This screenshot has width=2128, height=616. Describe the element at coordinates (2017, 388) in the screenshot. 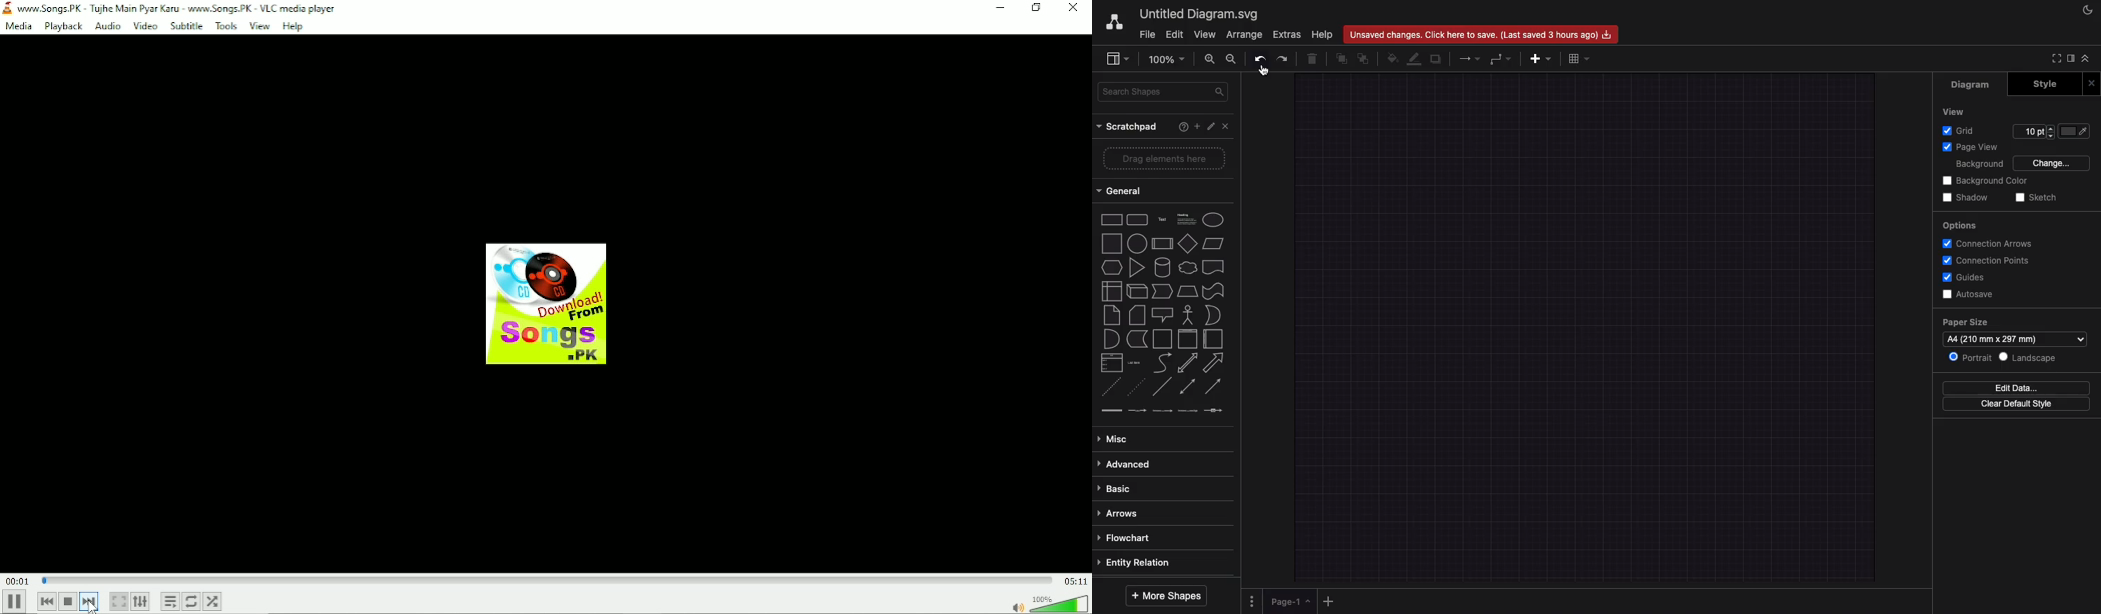

I see `Edit data` at that location.